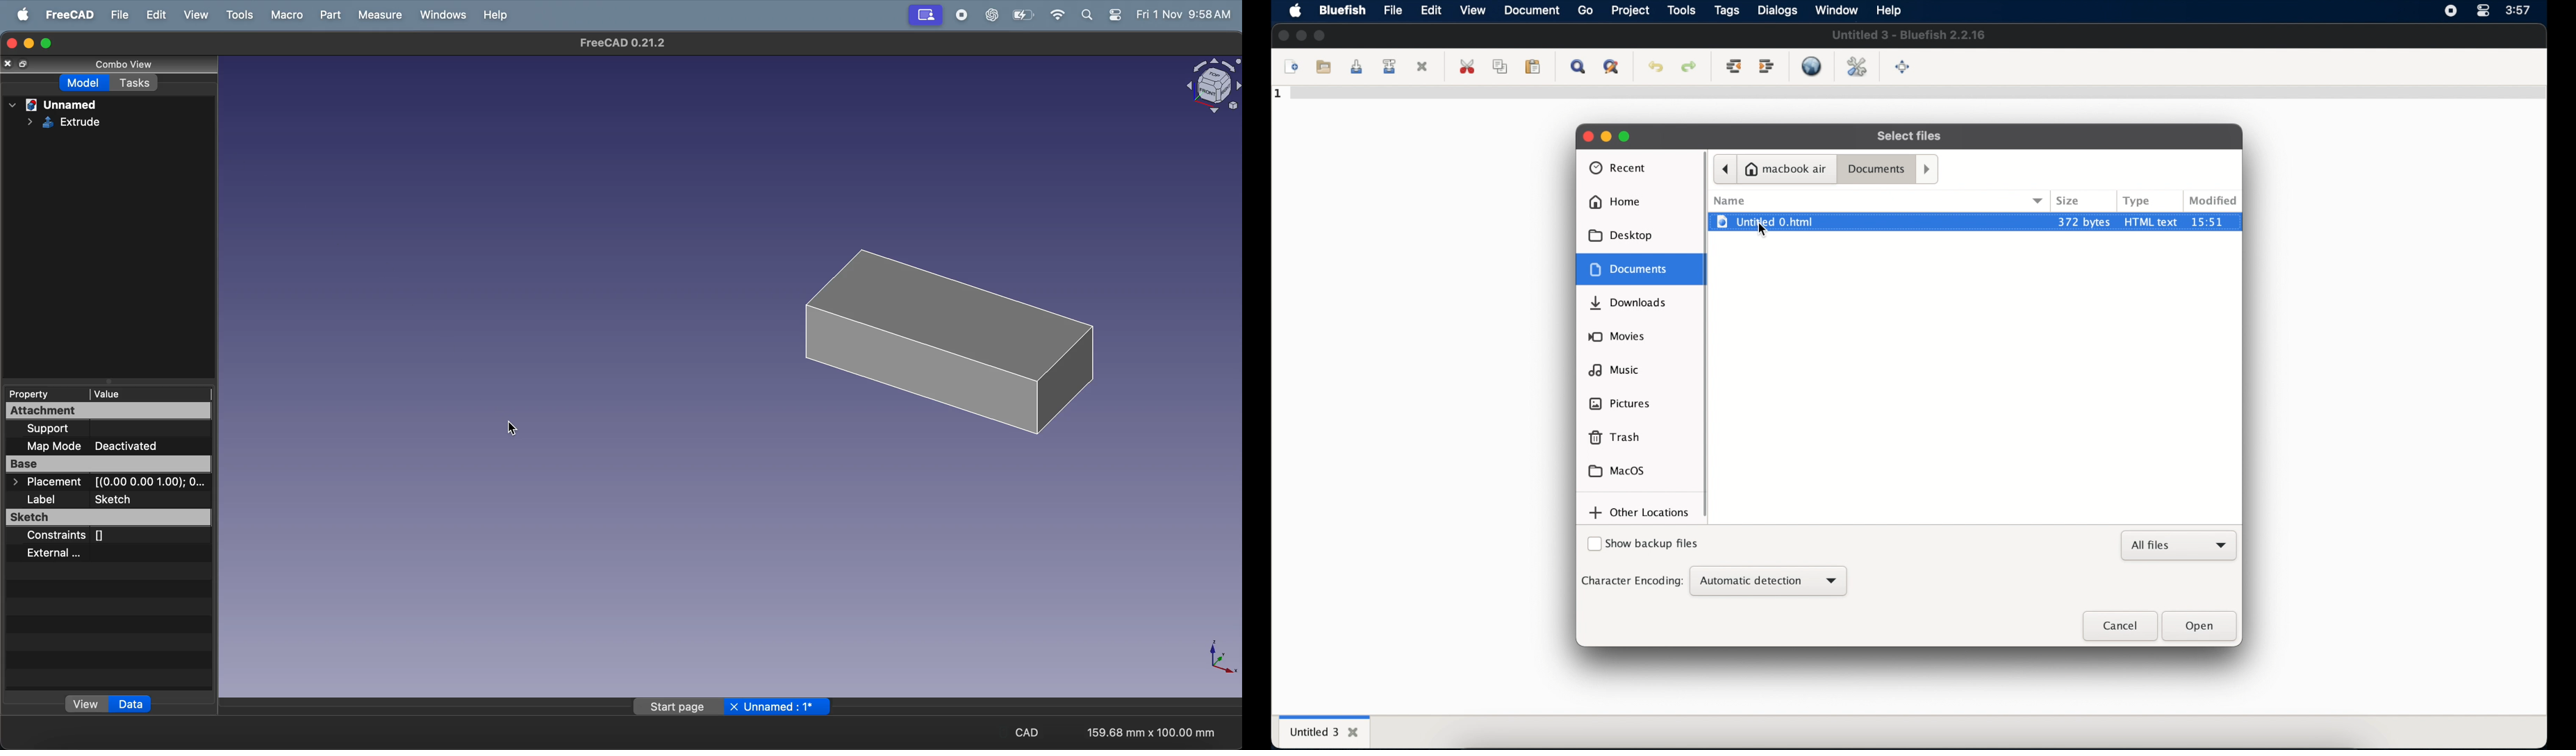 The image size is (2576, 756). I want to click on unnamed, so click(56, 105).